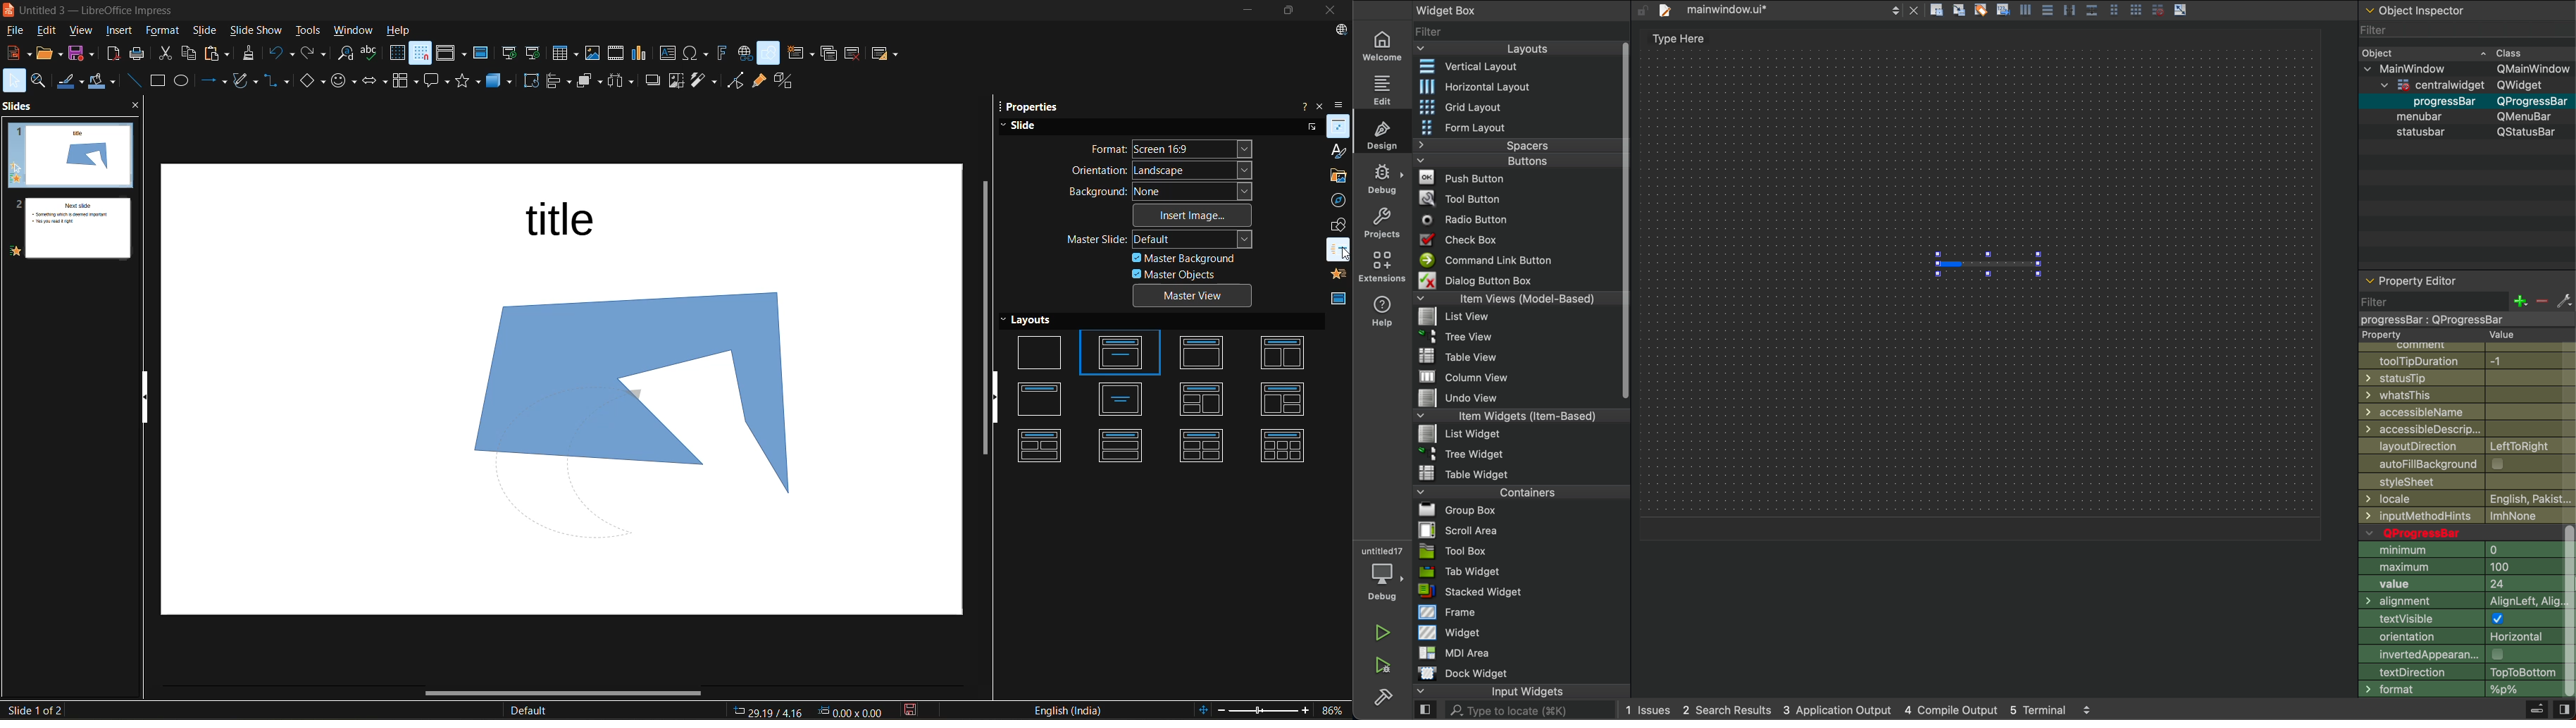  Describe the element at coordinates (1452, 510) in the screenshot. I see `File` at that location.